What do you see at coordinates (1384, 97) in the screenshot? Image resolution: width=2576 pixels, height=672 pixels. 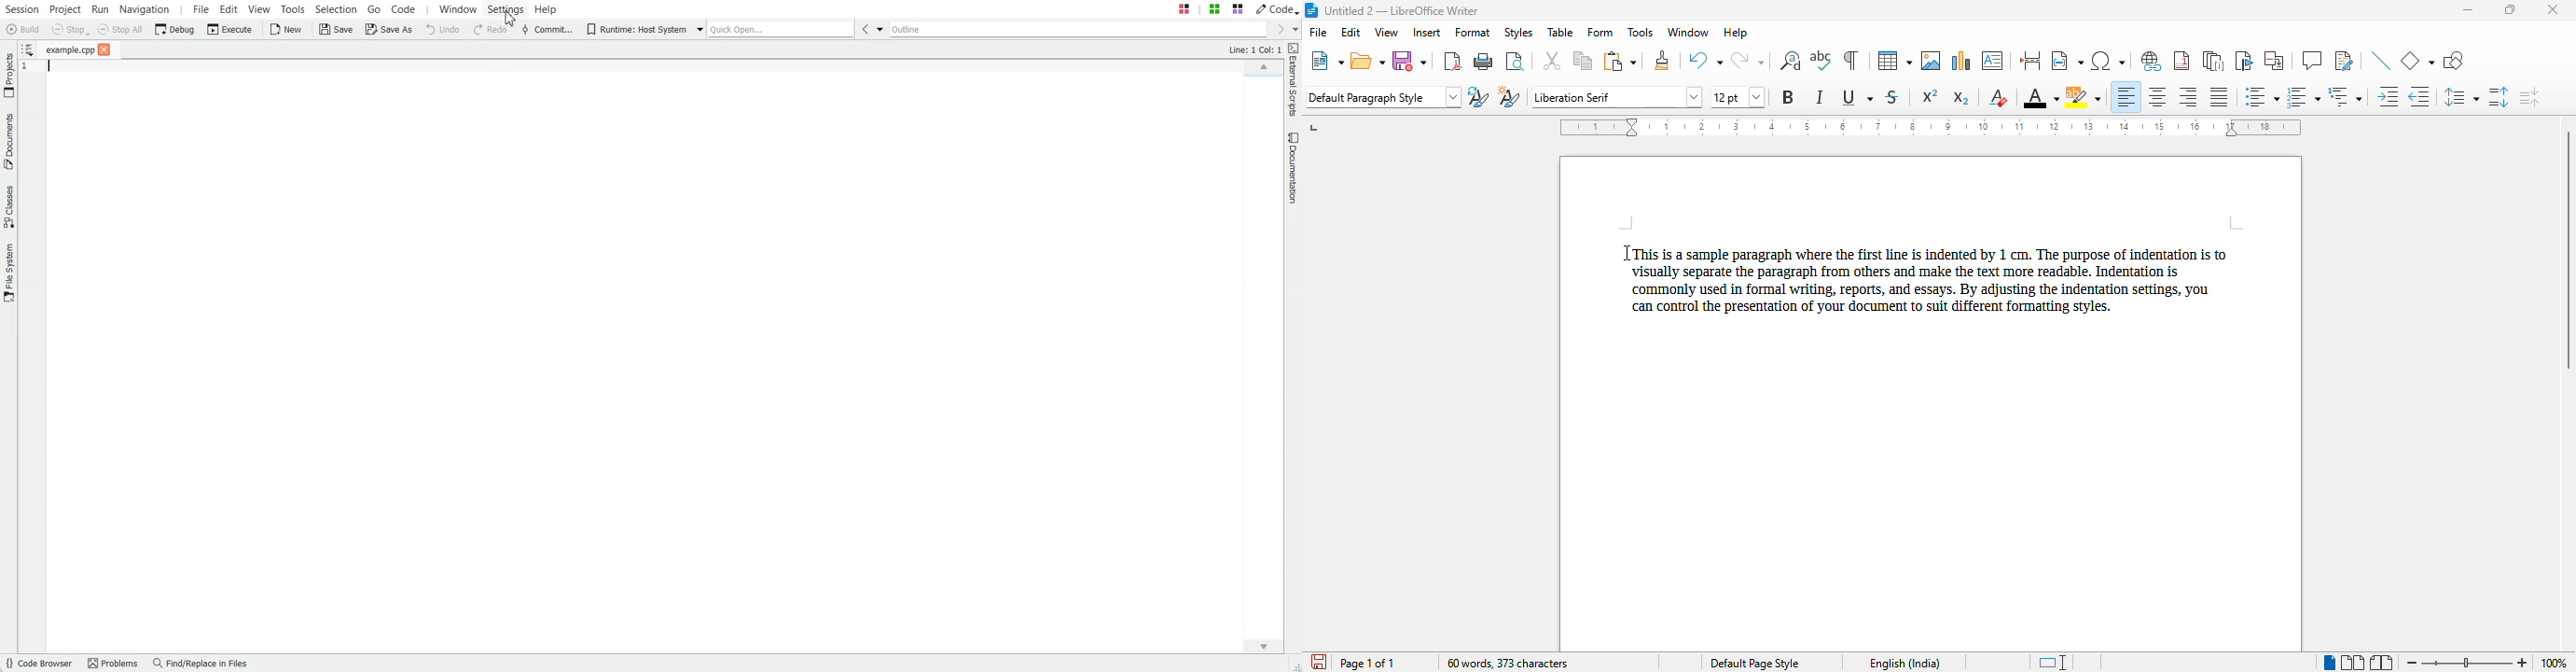 I see `set paragraph style` at bounding box center [1384, 97].